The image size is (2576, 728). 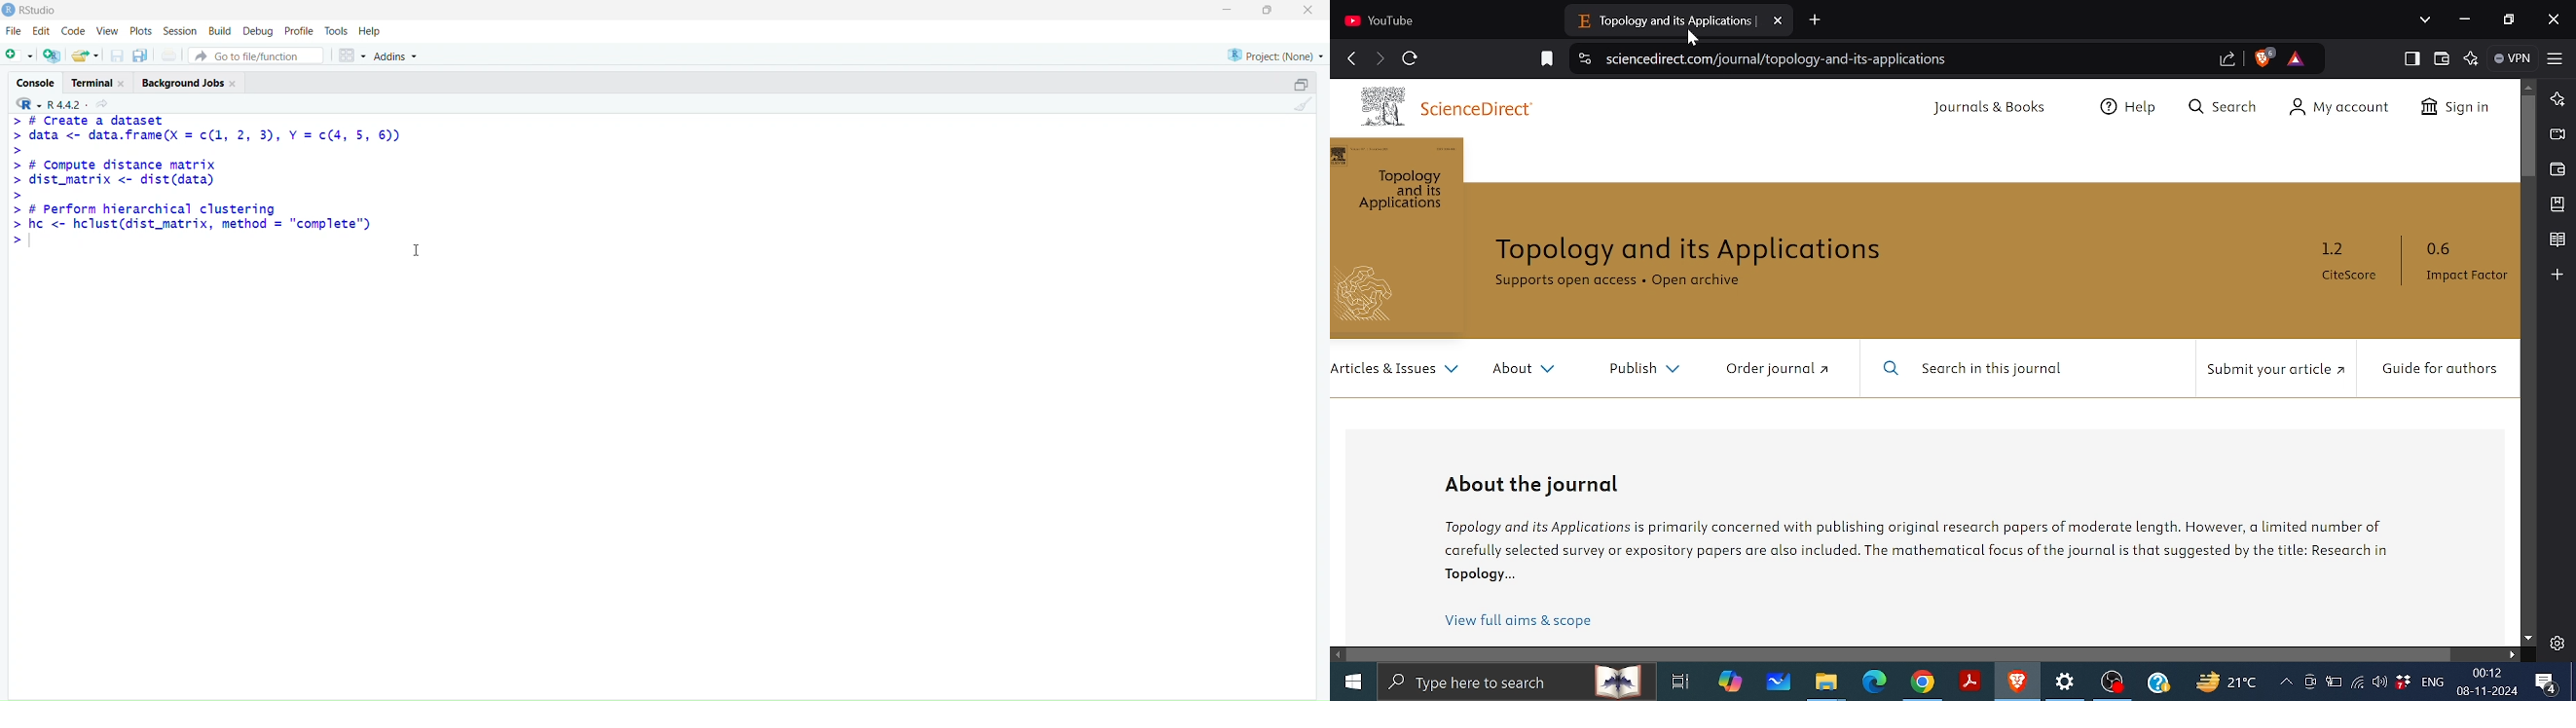 What do you see at coordinates (1276, 54) in the screenshot?
I see `Project (Note)` at bounding box center [1276, 54].